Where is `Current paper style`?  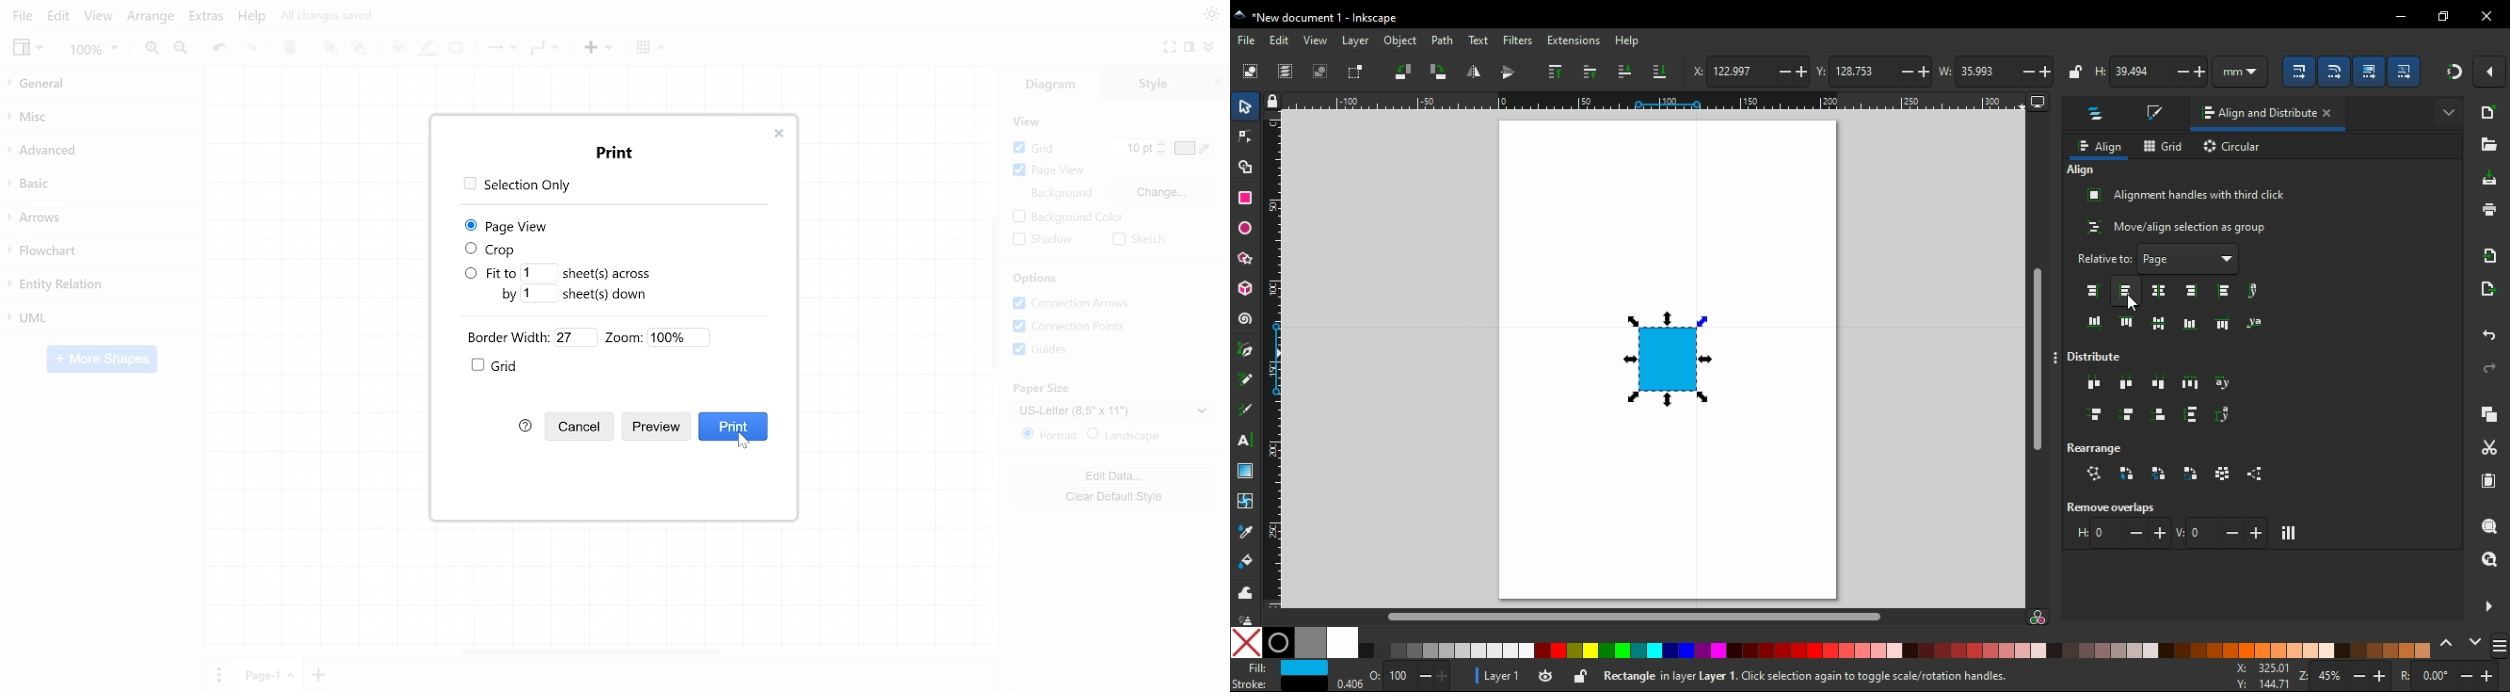
Current paper style is located at coordinates (1109, 410).